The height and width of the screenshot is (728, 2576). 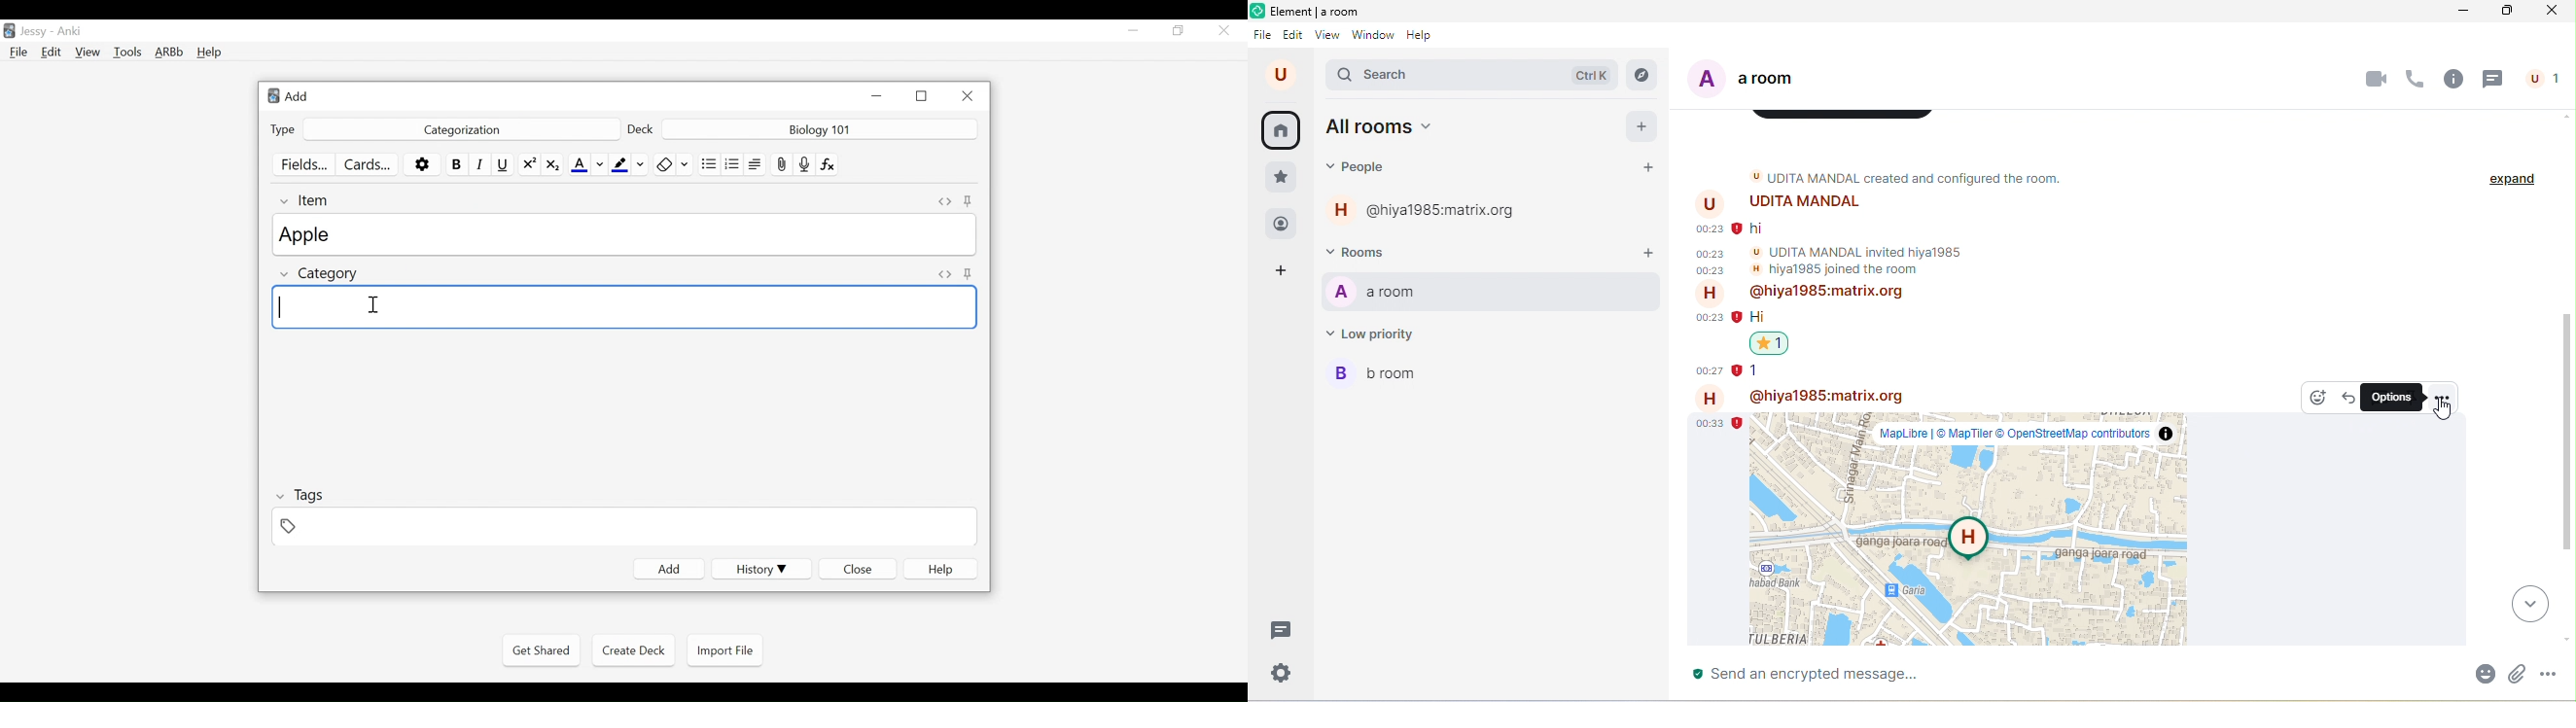 I want to click on Categorization, so click(x=460, y=130).